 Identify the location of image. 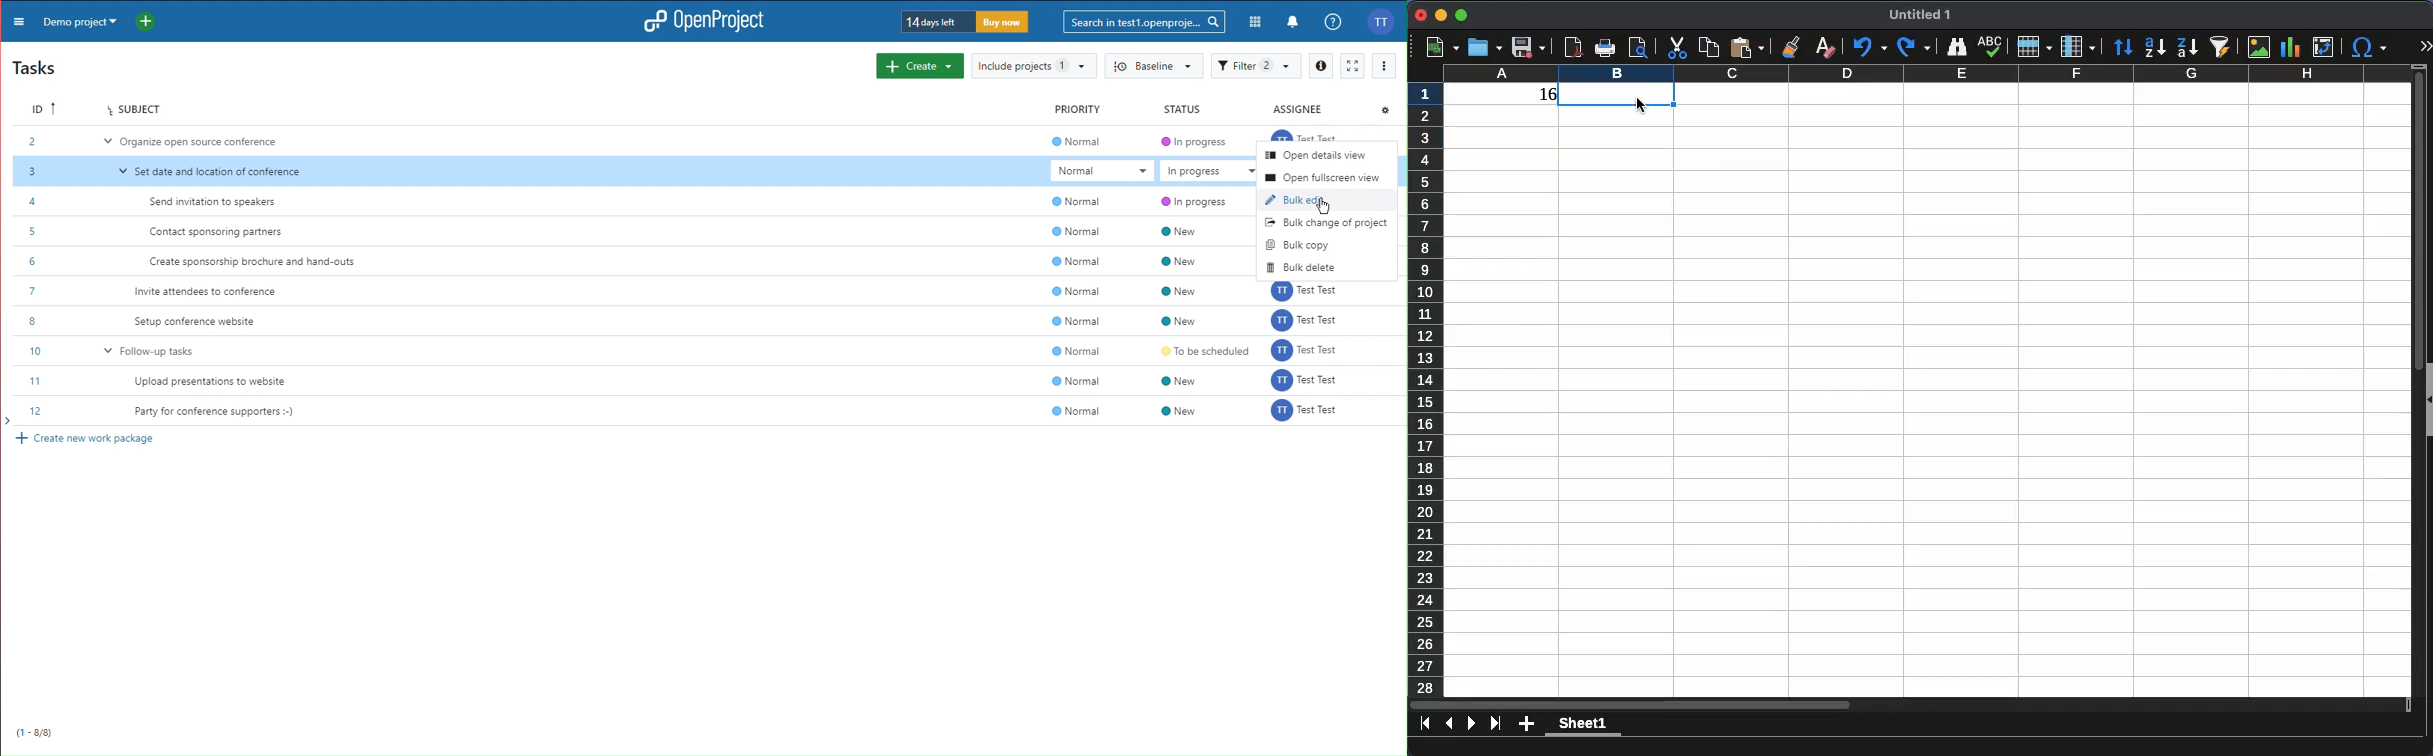
(2259, 48).